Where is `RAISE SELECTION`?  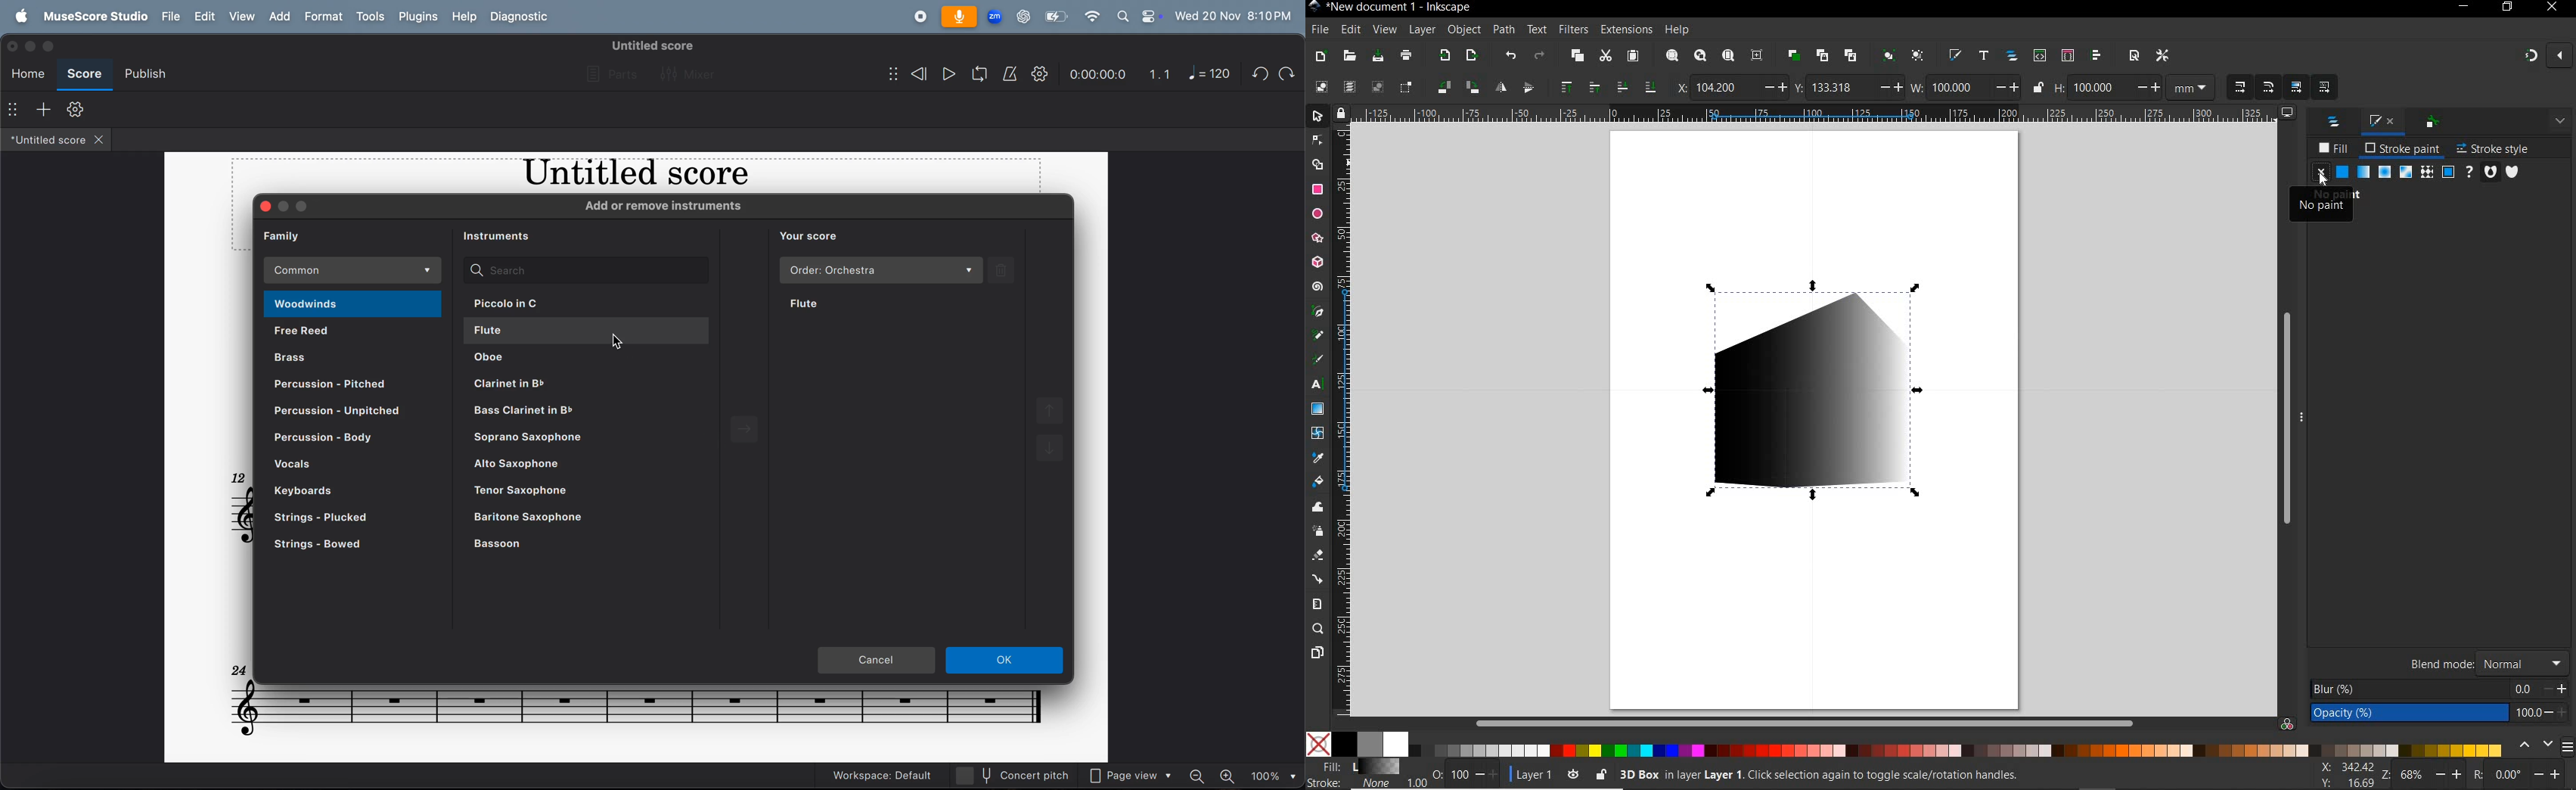
RAISE SELECTION is located at coordinates (1594, 86).